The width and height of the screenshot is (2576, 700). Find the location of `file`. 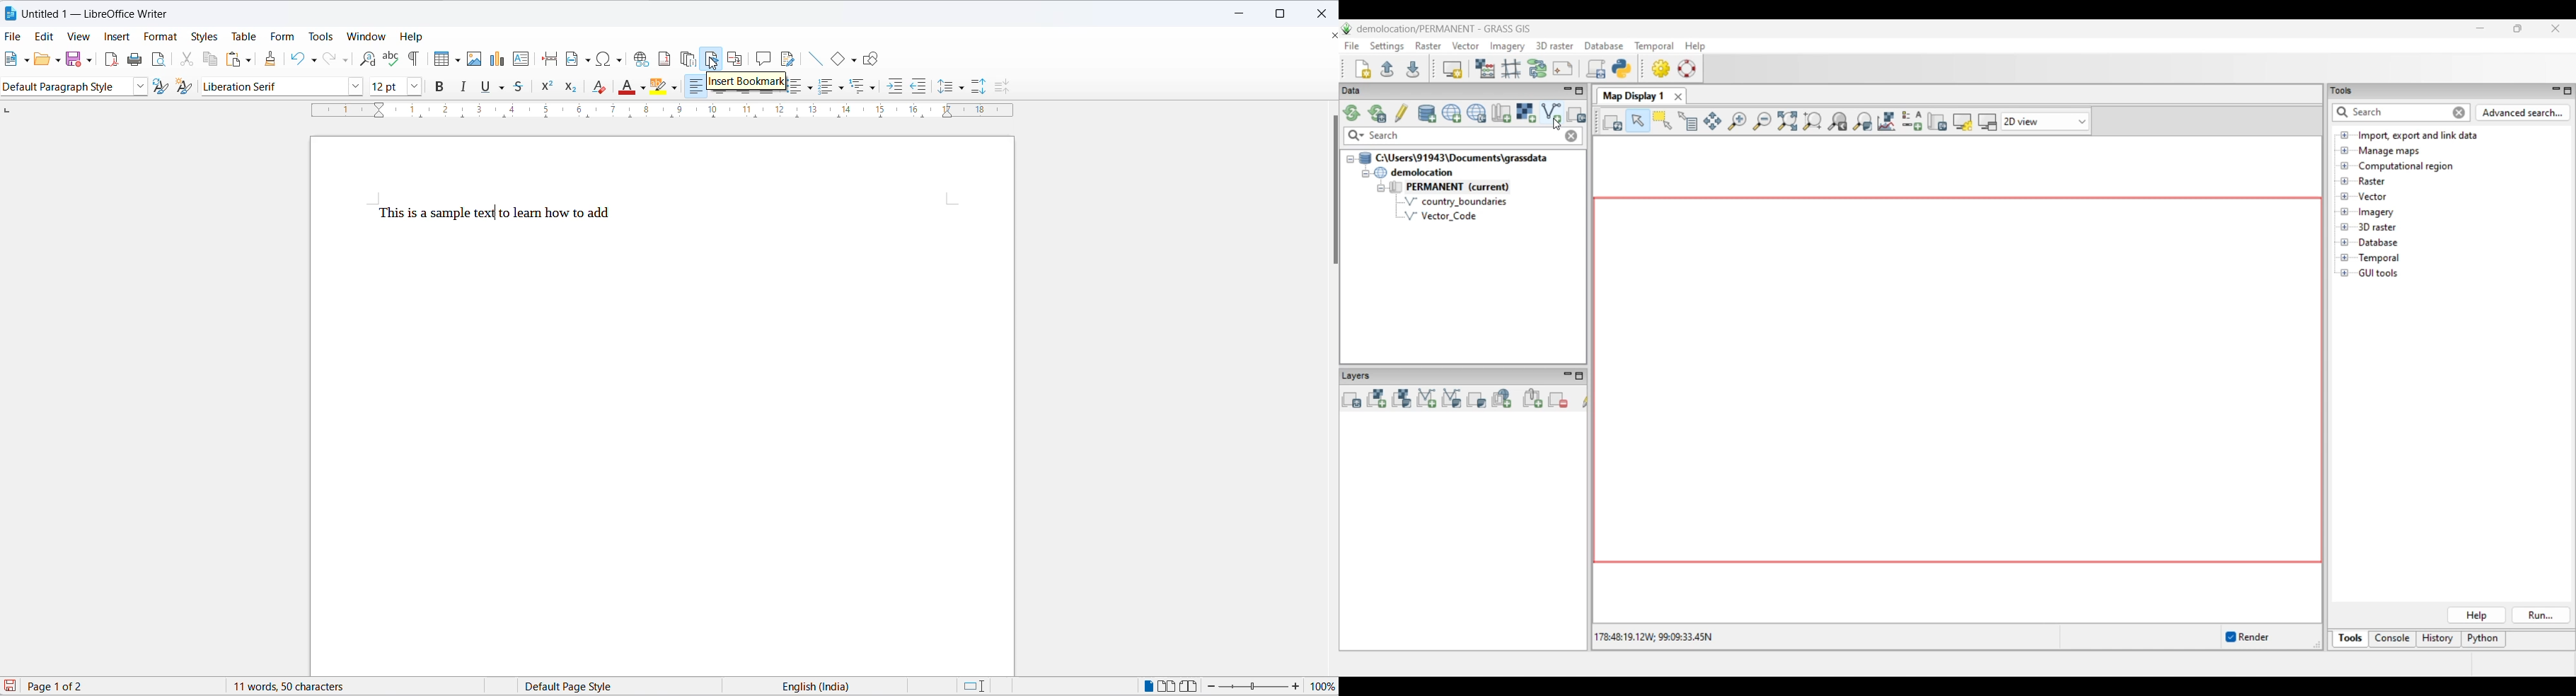

file is located at coordinates (13, 37).